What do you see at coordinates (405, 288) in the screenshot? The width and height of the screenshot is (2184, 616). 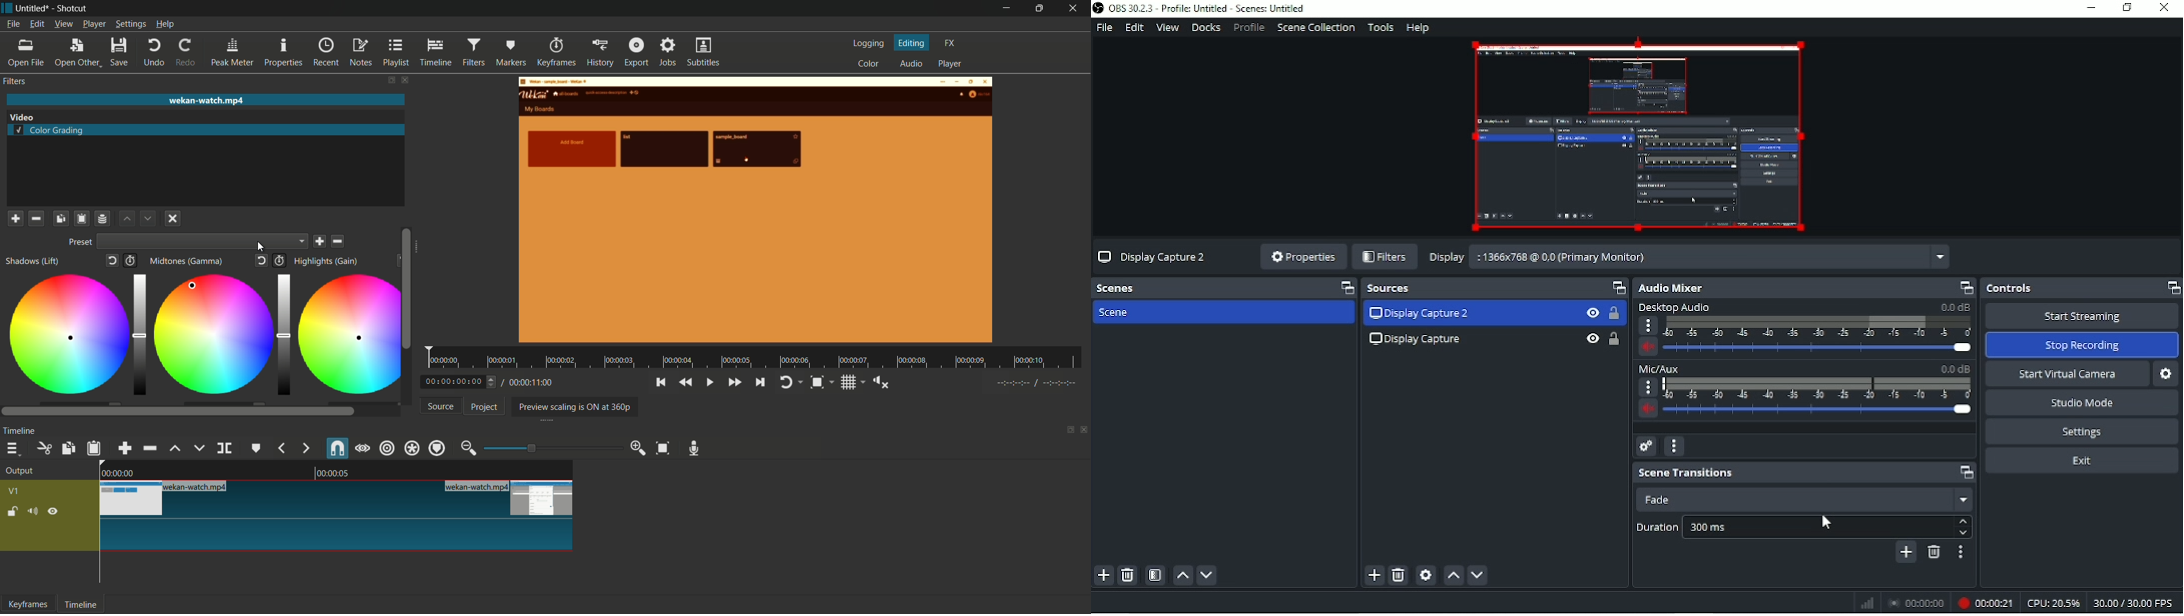 I see `scroll bar` at bounding box center [405, 288].